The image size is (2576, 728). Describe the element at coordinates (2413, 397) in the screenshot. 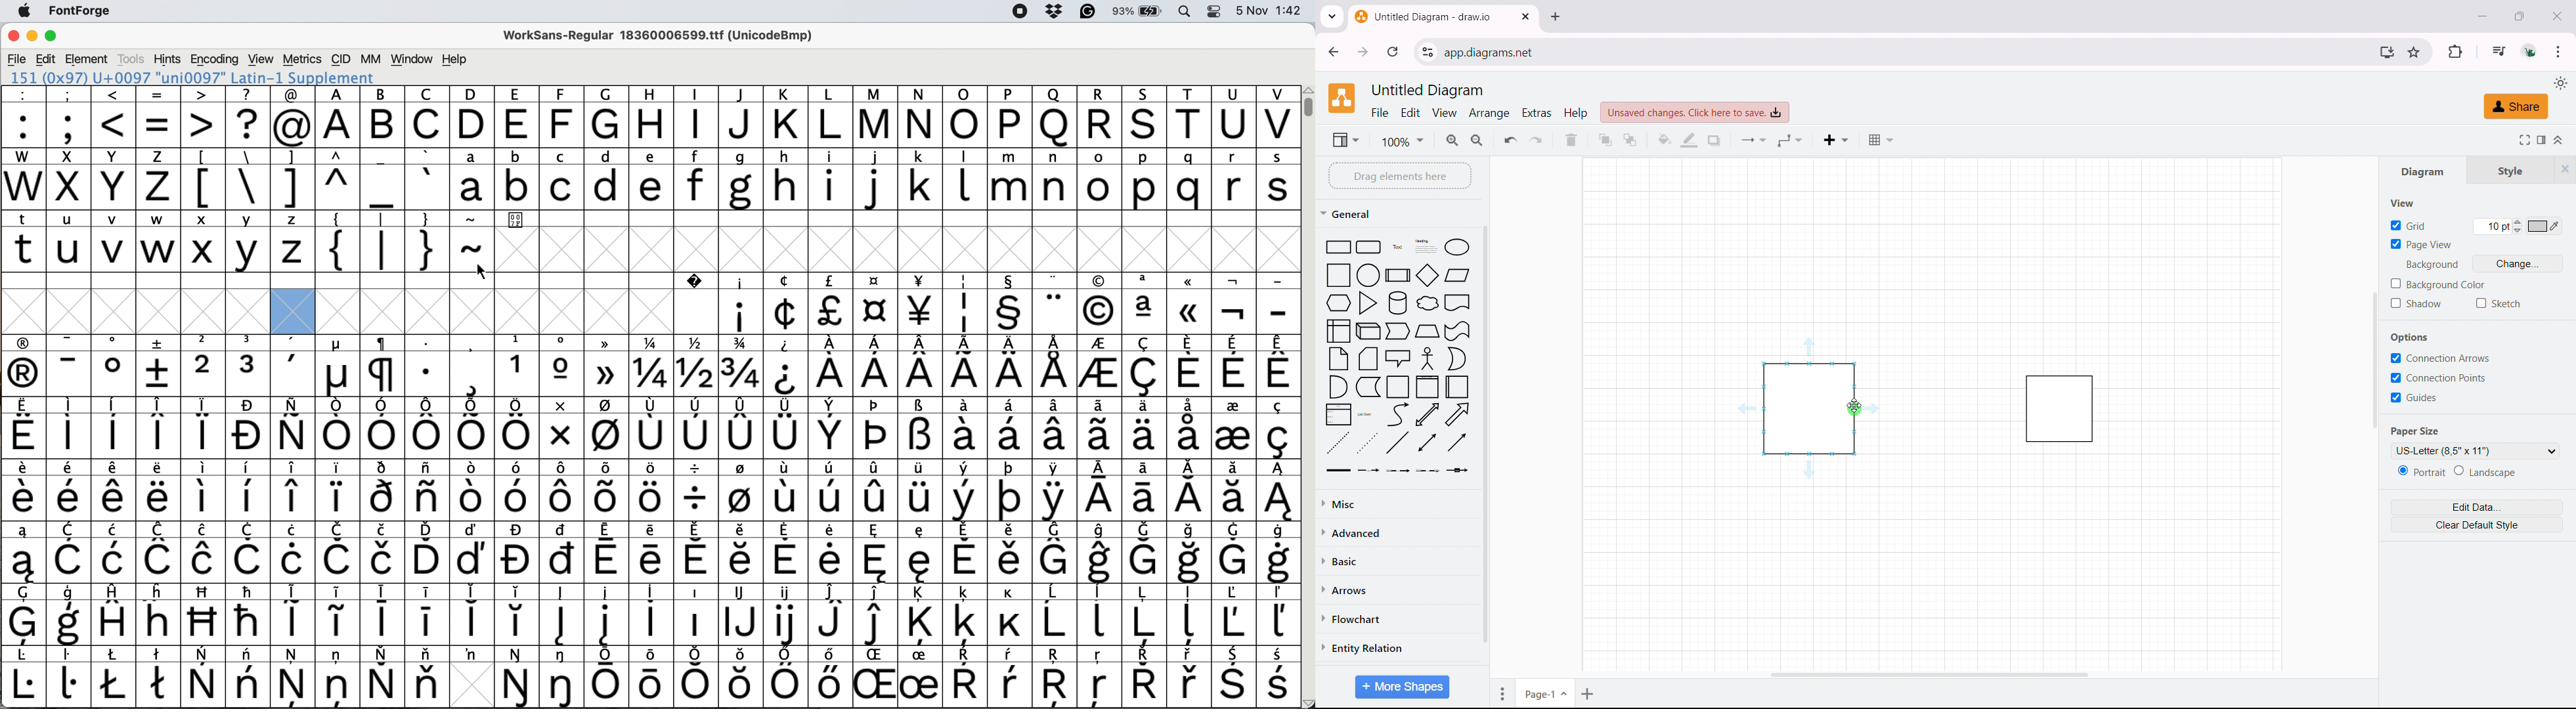

I see `guide` at that location.